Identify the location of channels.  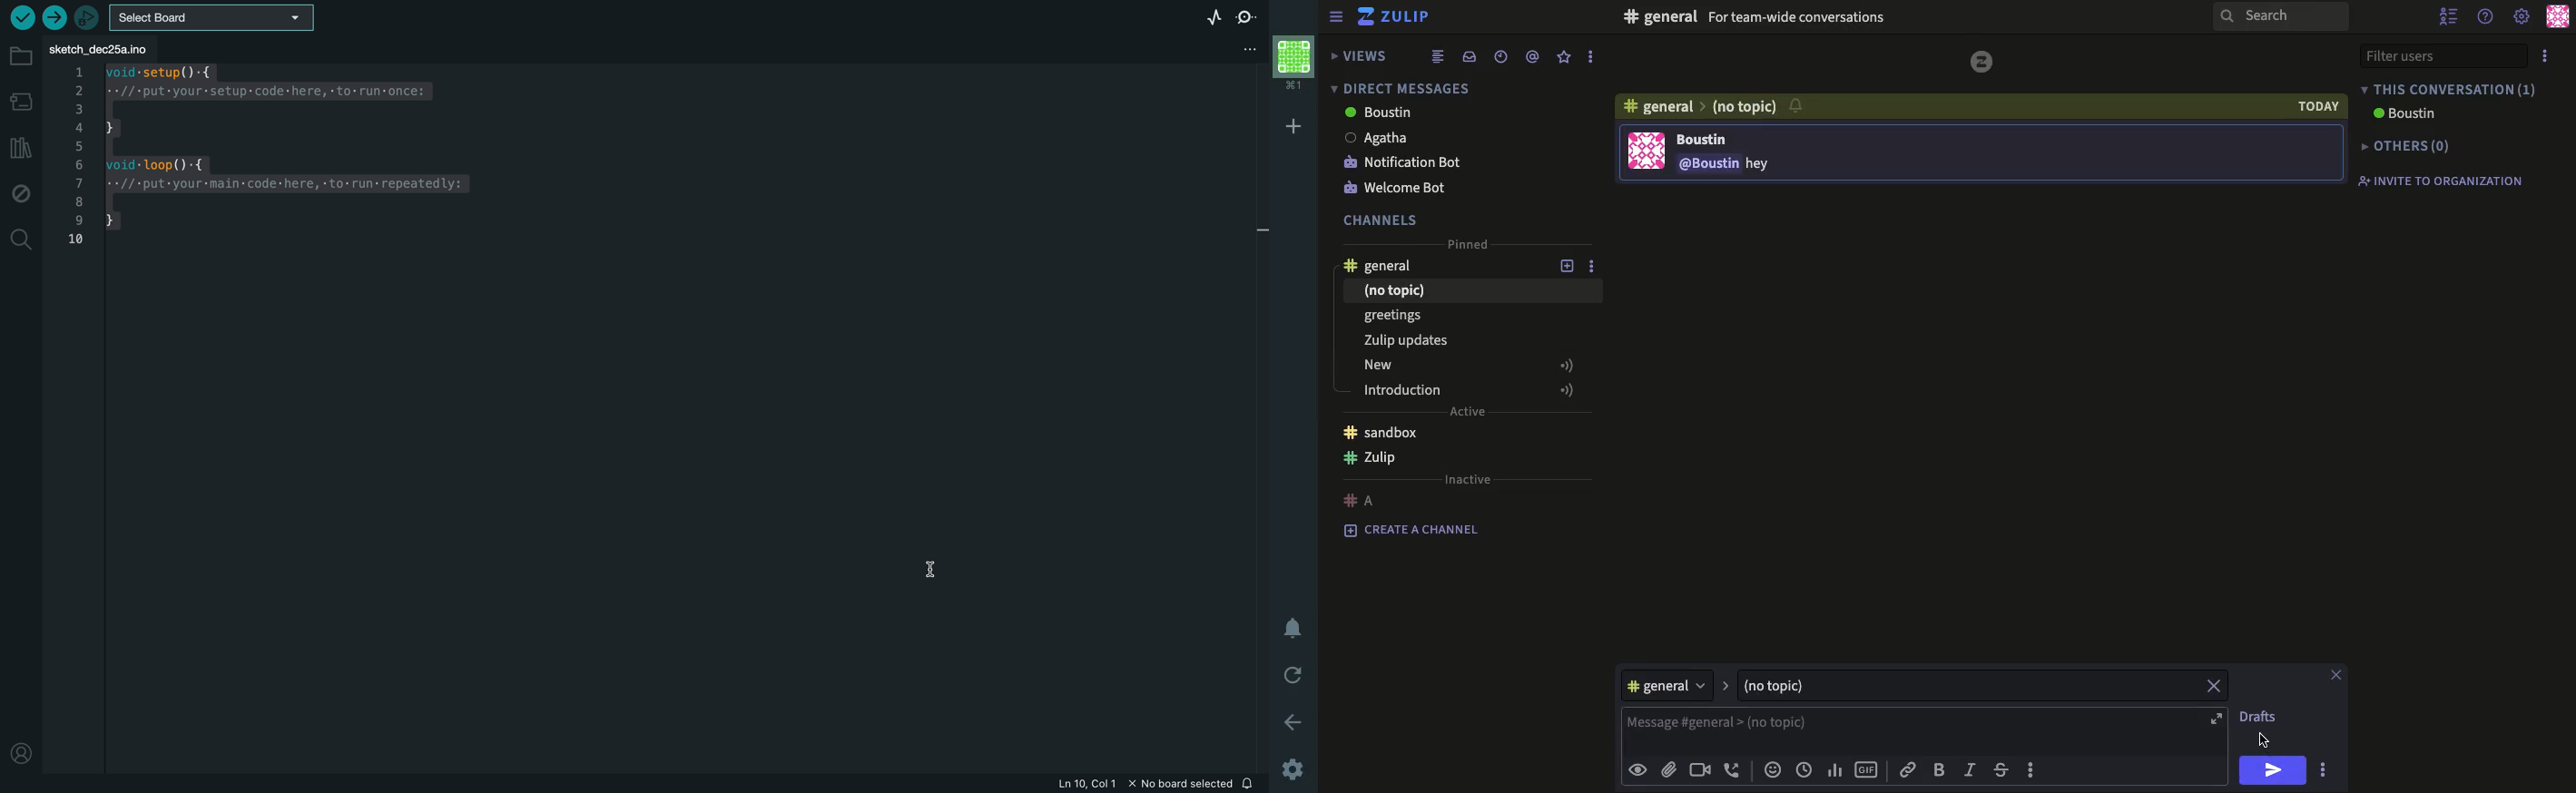
(1382, 219).